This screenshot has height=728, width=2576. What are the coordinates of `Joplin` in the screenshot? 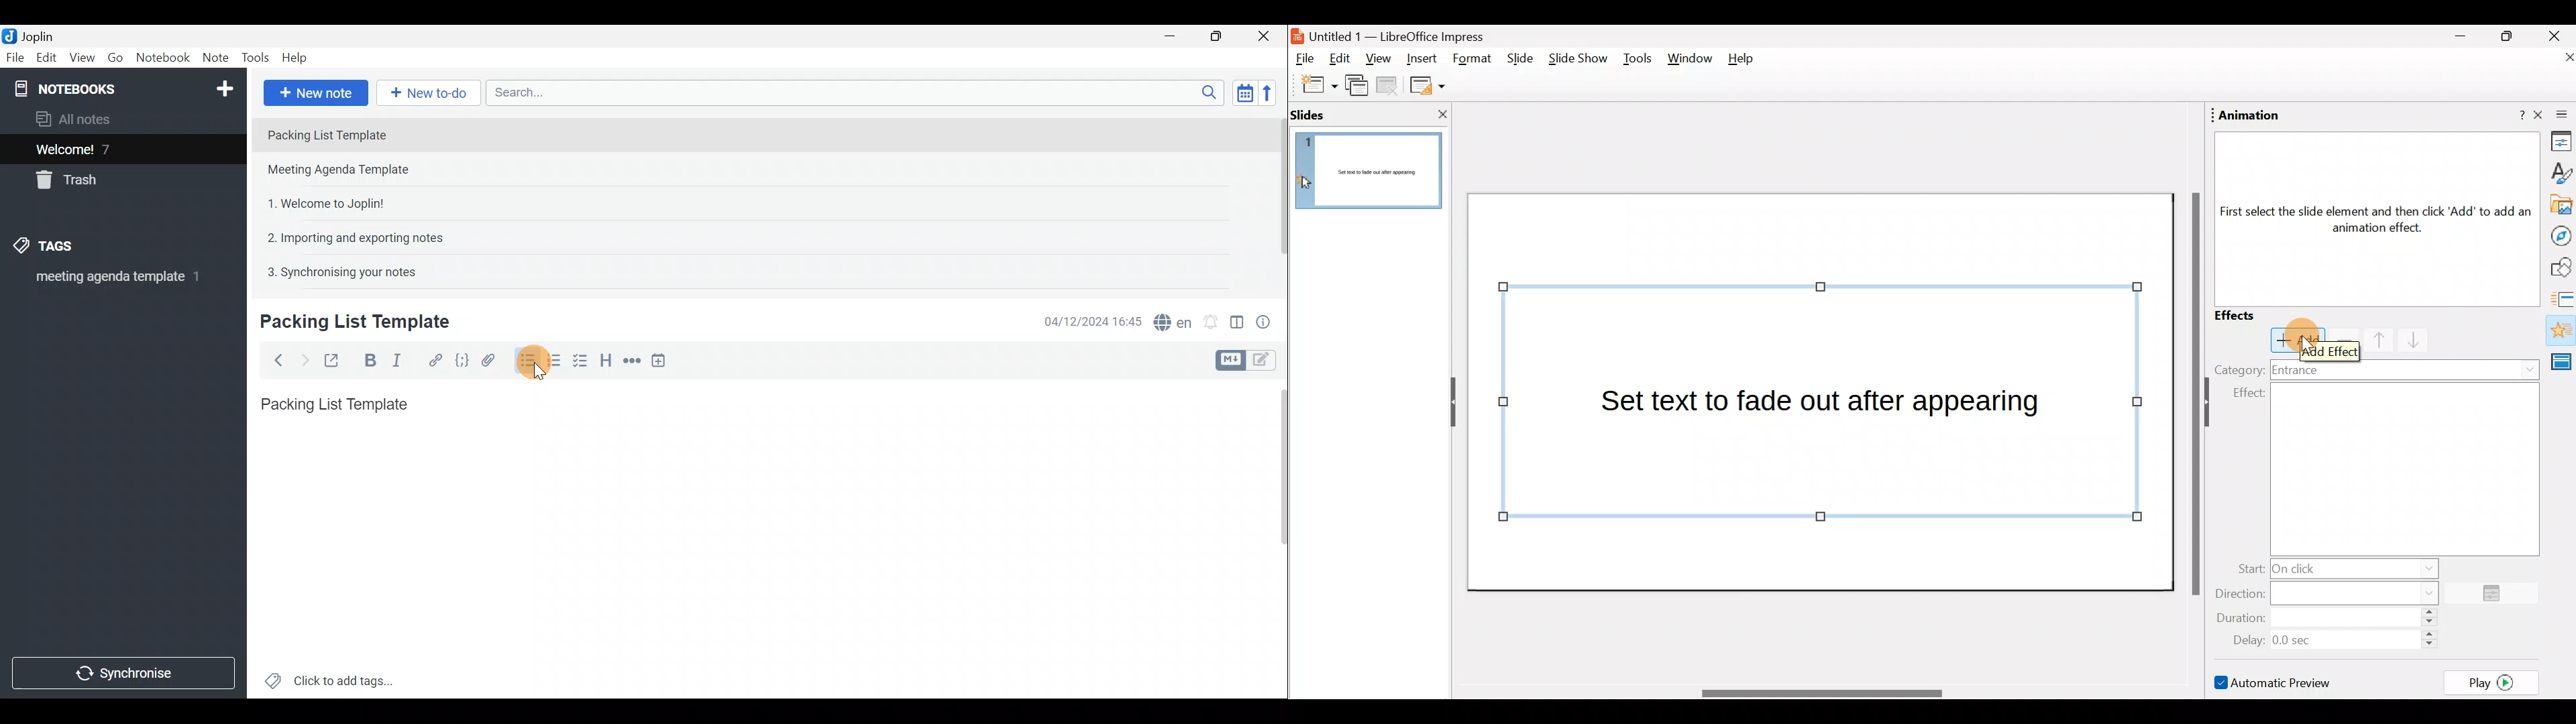 It's located at (32, 36).